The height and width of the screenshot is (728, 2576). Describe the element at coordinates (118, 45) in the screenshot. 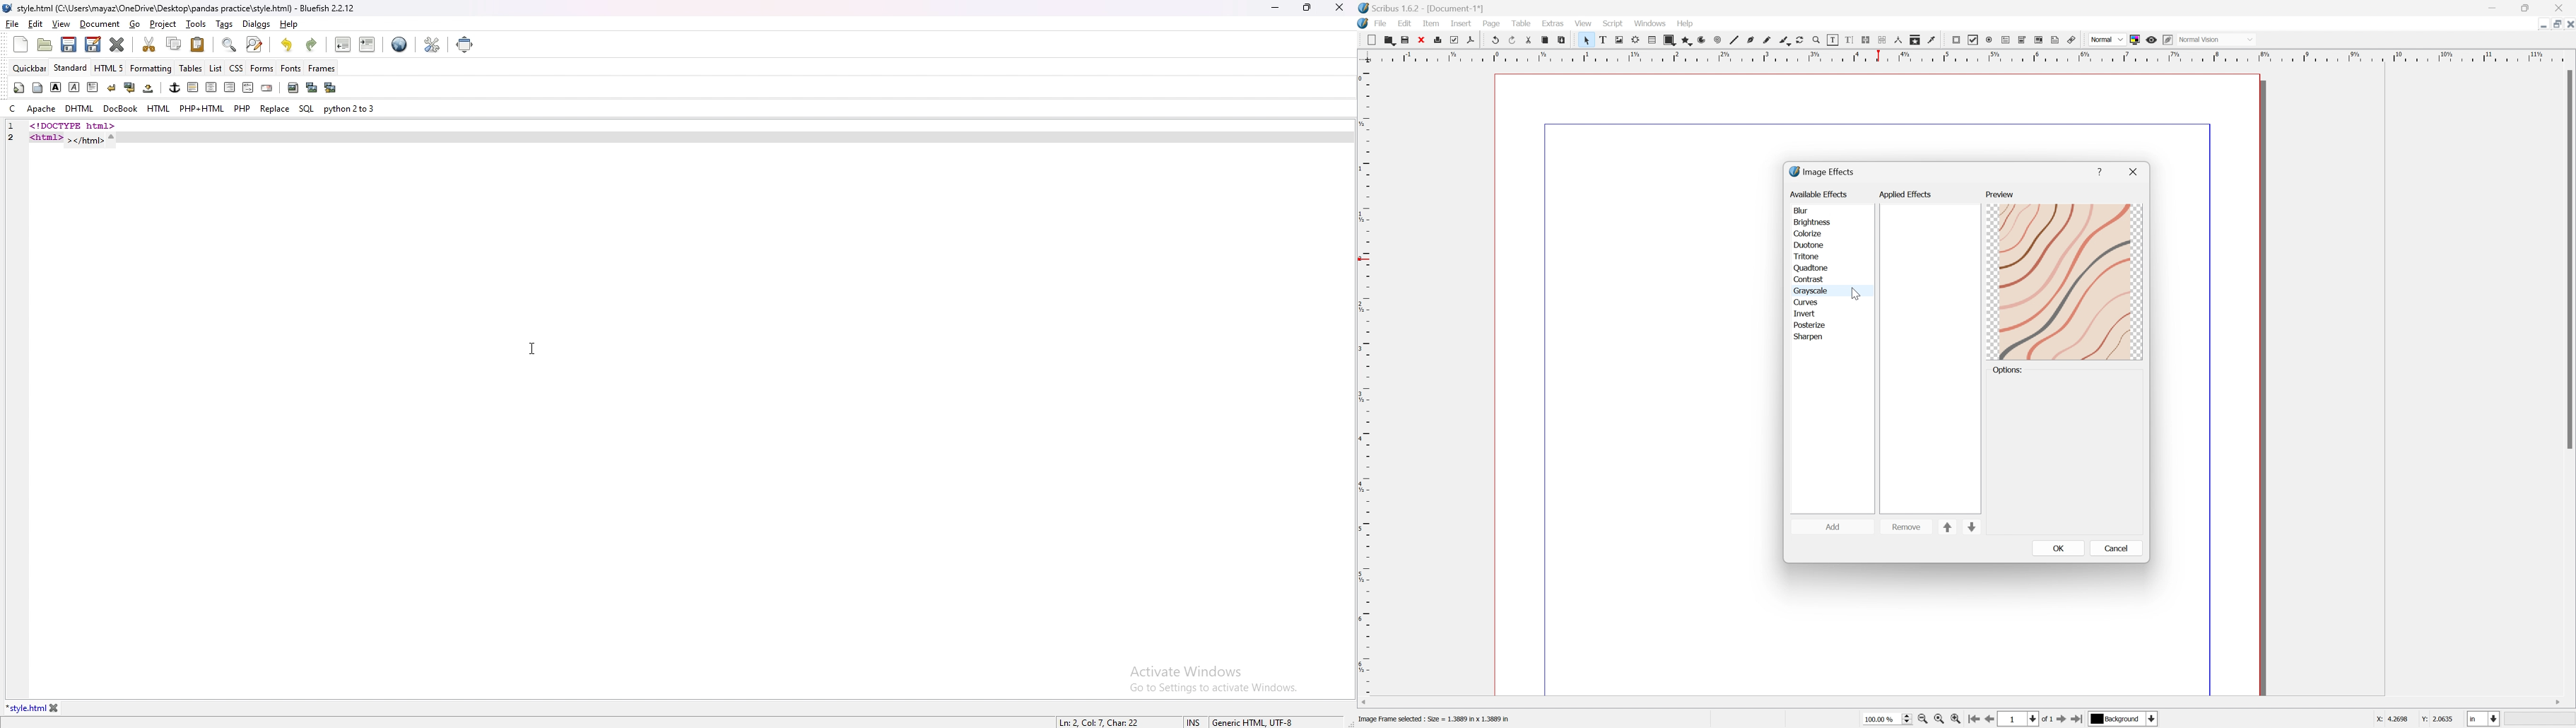

I see `close current tab` at that location.